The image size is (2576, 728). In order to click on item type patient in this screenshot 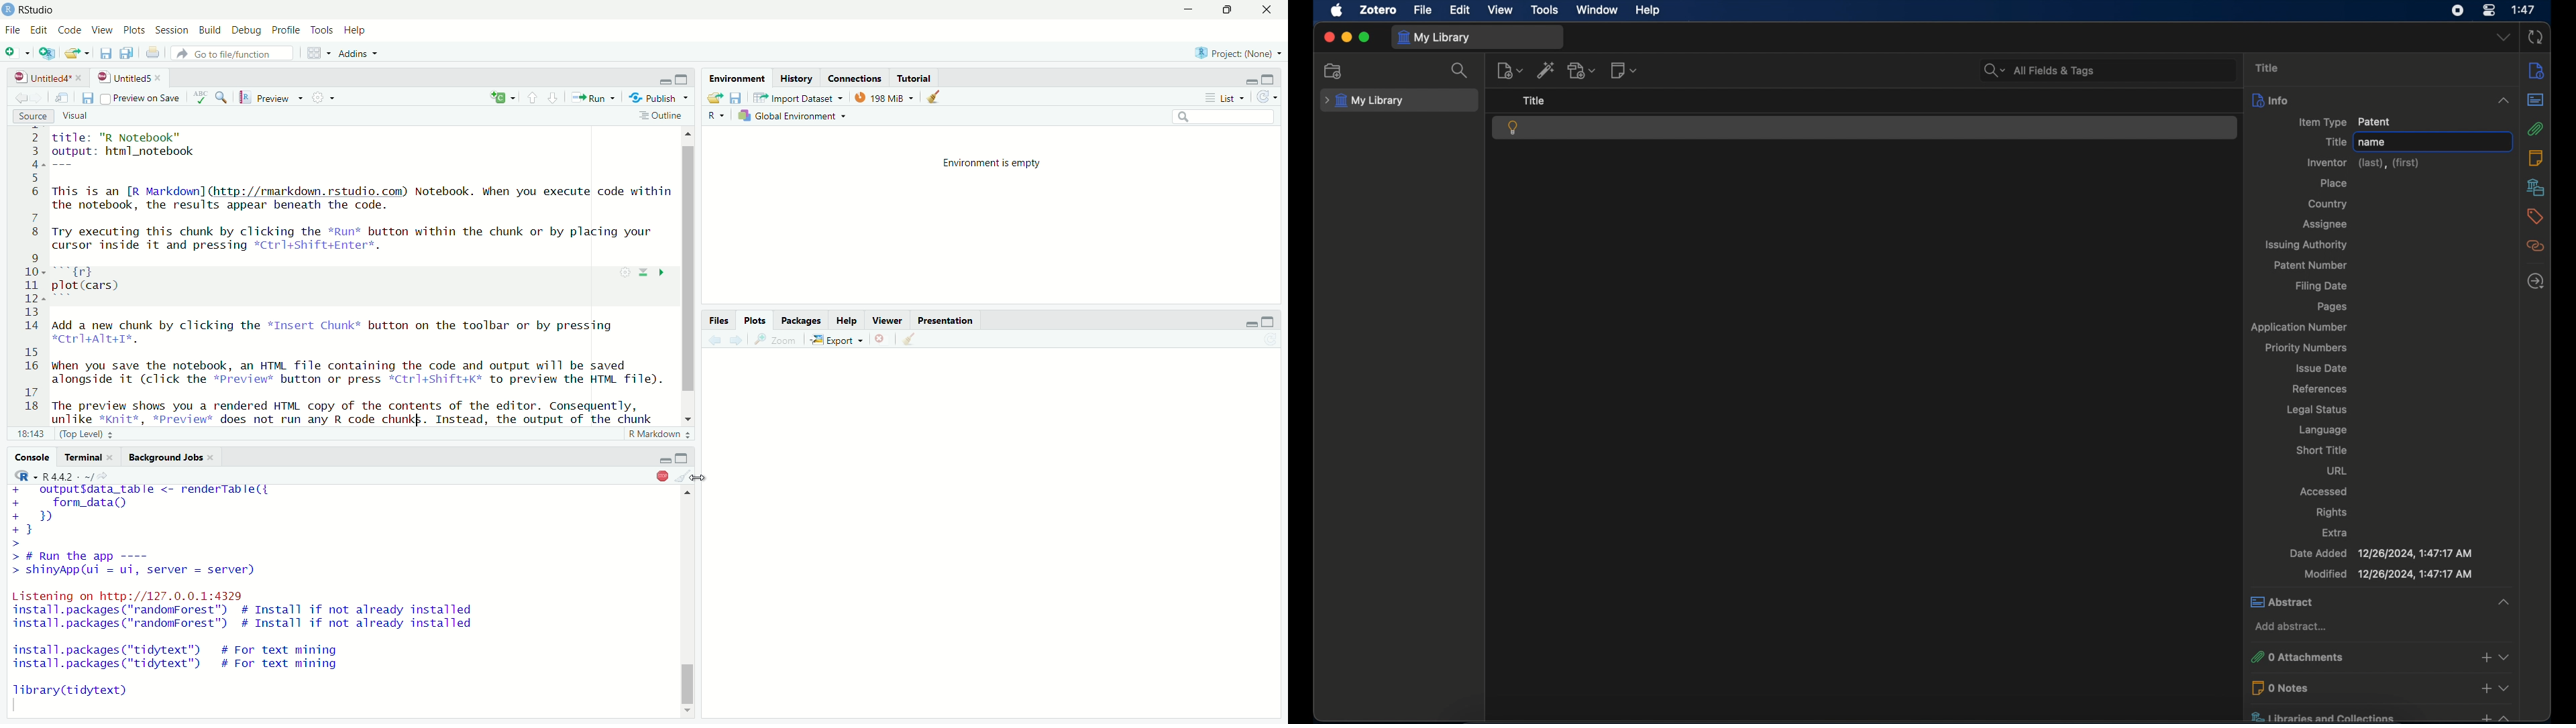, I will do `click(2344, 122)`.